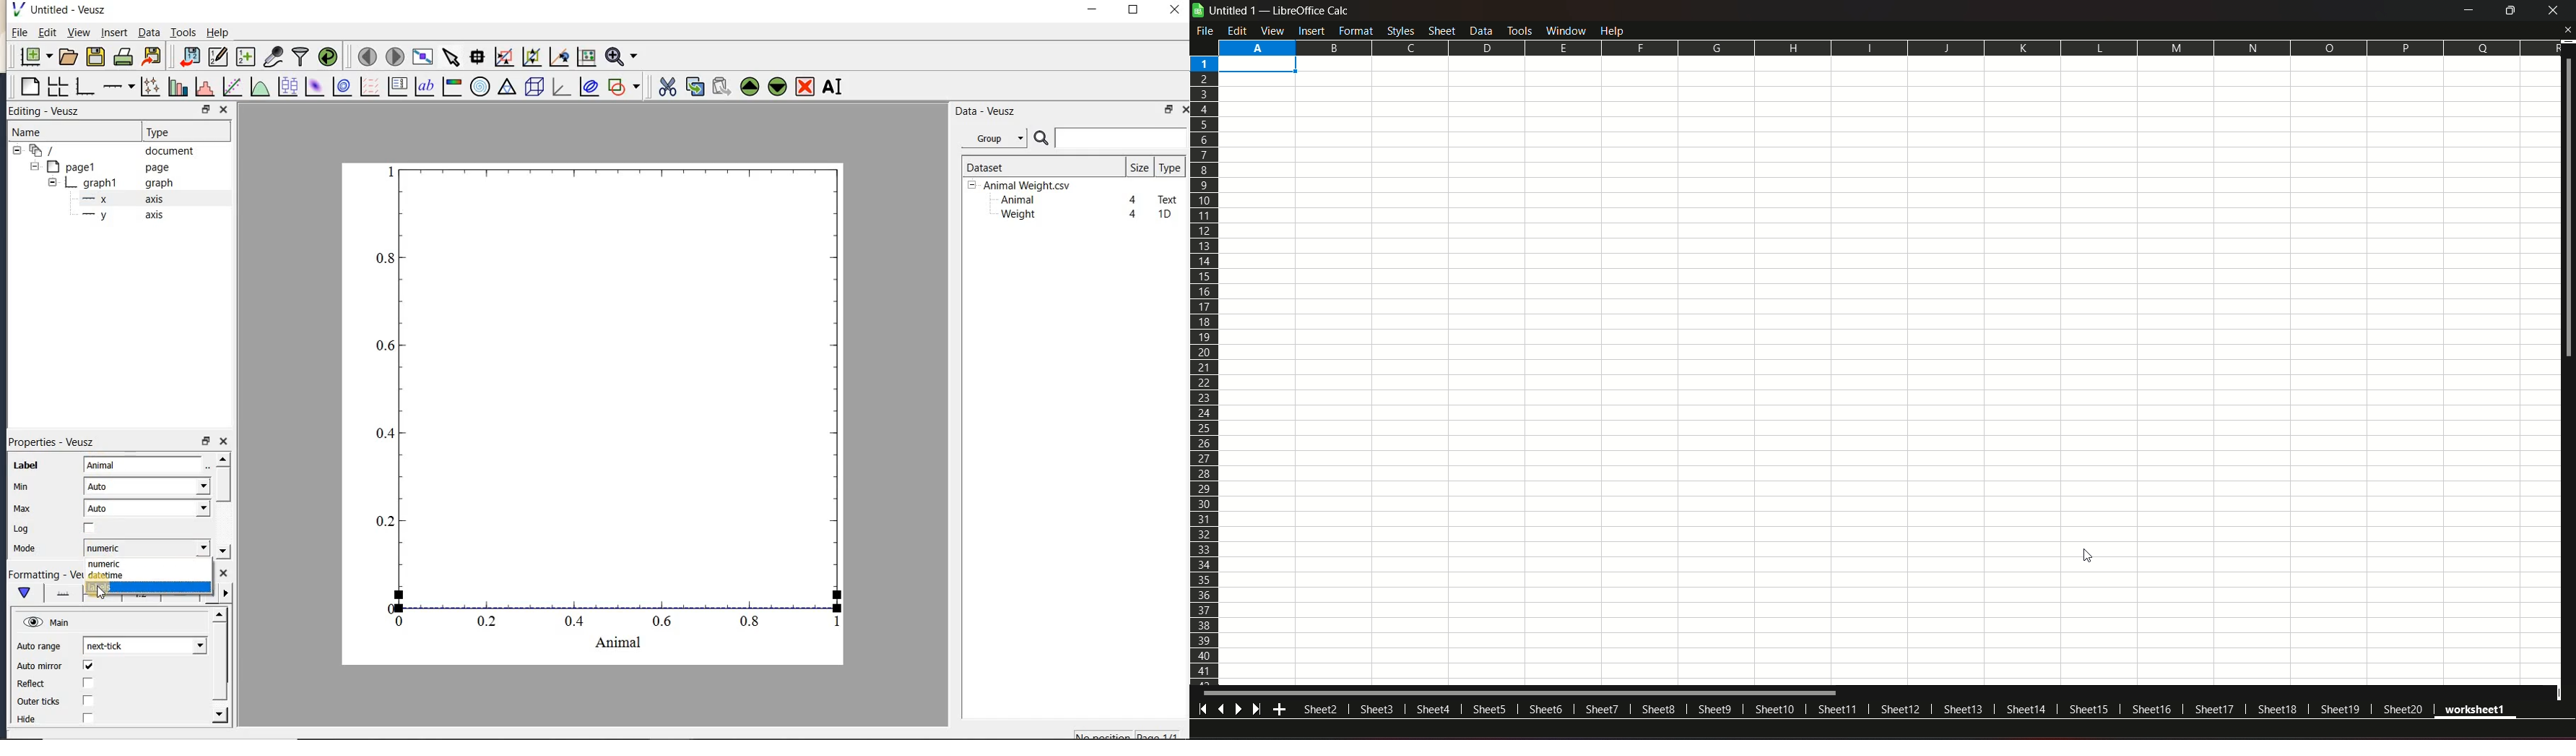 The height and width of the screenshot is (756, 2576). Describe the element at coordinates (104, 184) in the screenshot. I see `graph1` at that location.